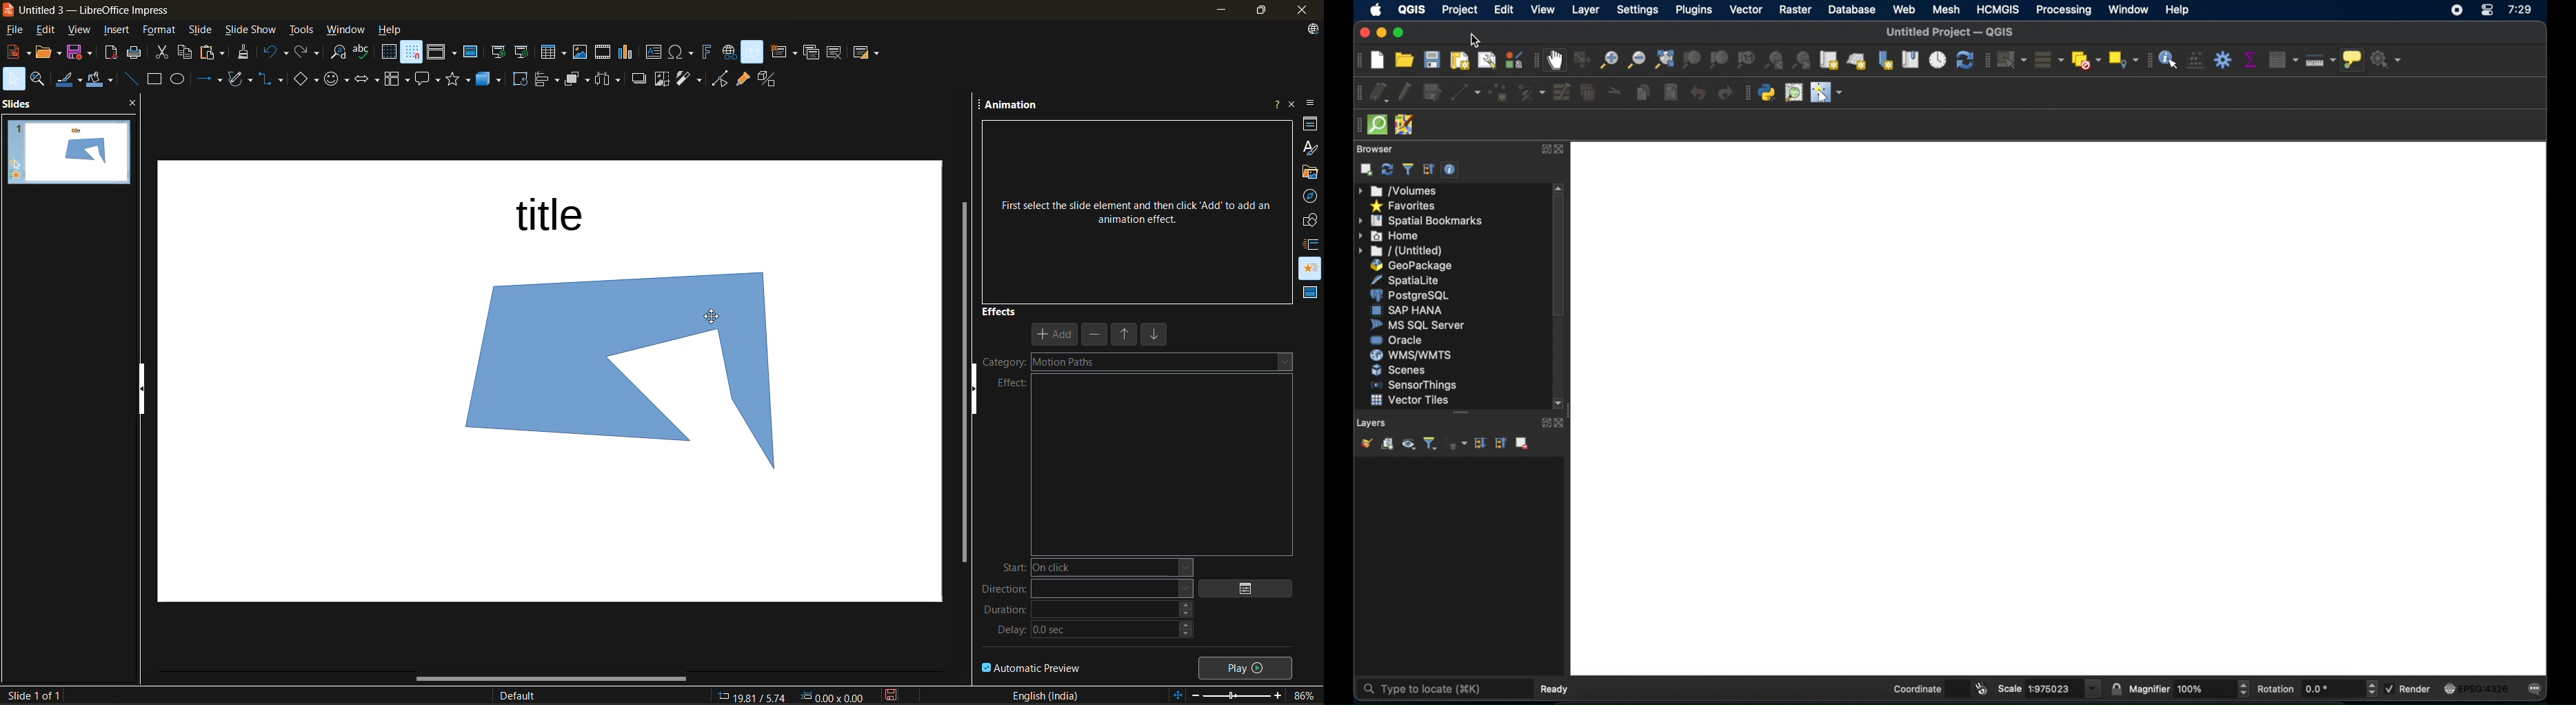 The width and height of the screenshot is (2576, 728). Describe the element at coordinates (1561, 149) in the screenshot. I see `close` at that location.